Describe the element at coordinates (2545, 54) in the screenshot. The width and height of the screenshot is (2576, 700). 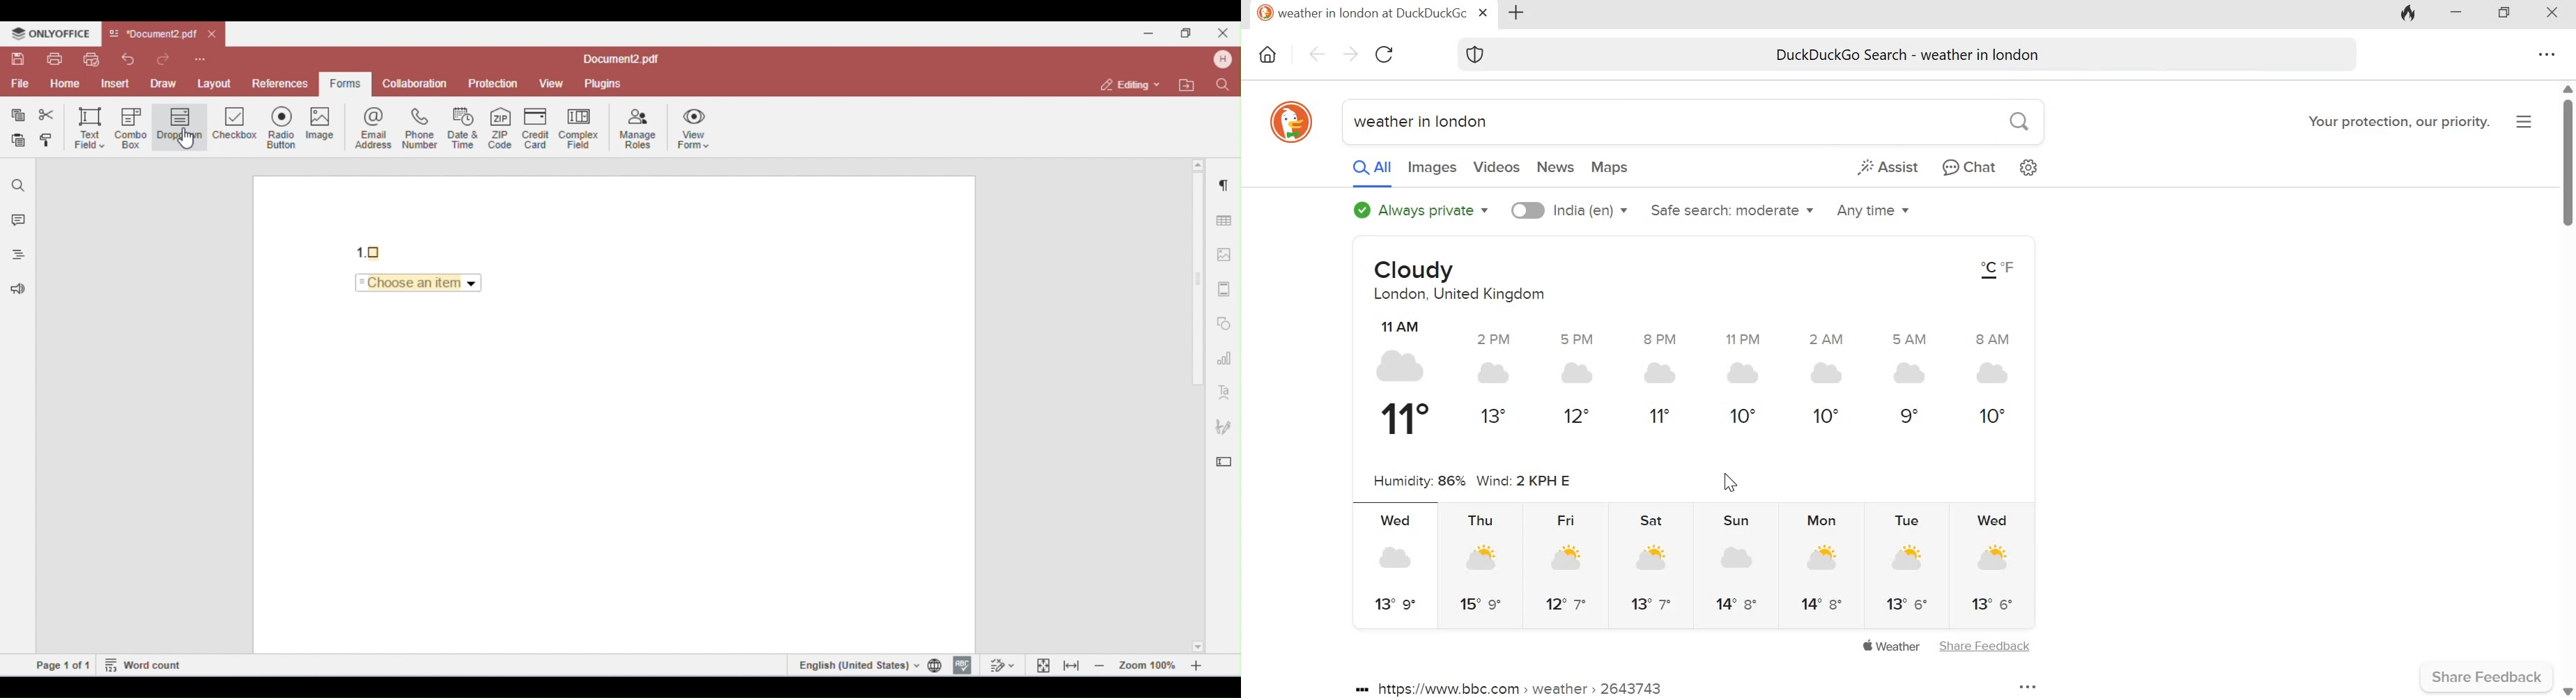
I see `Overflow menu` at that location.